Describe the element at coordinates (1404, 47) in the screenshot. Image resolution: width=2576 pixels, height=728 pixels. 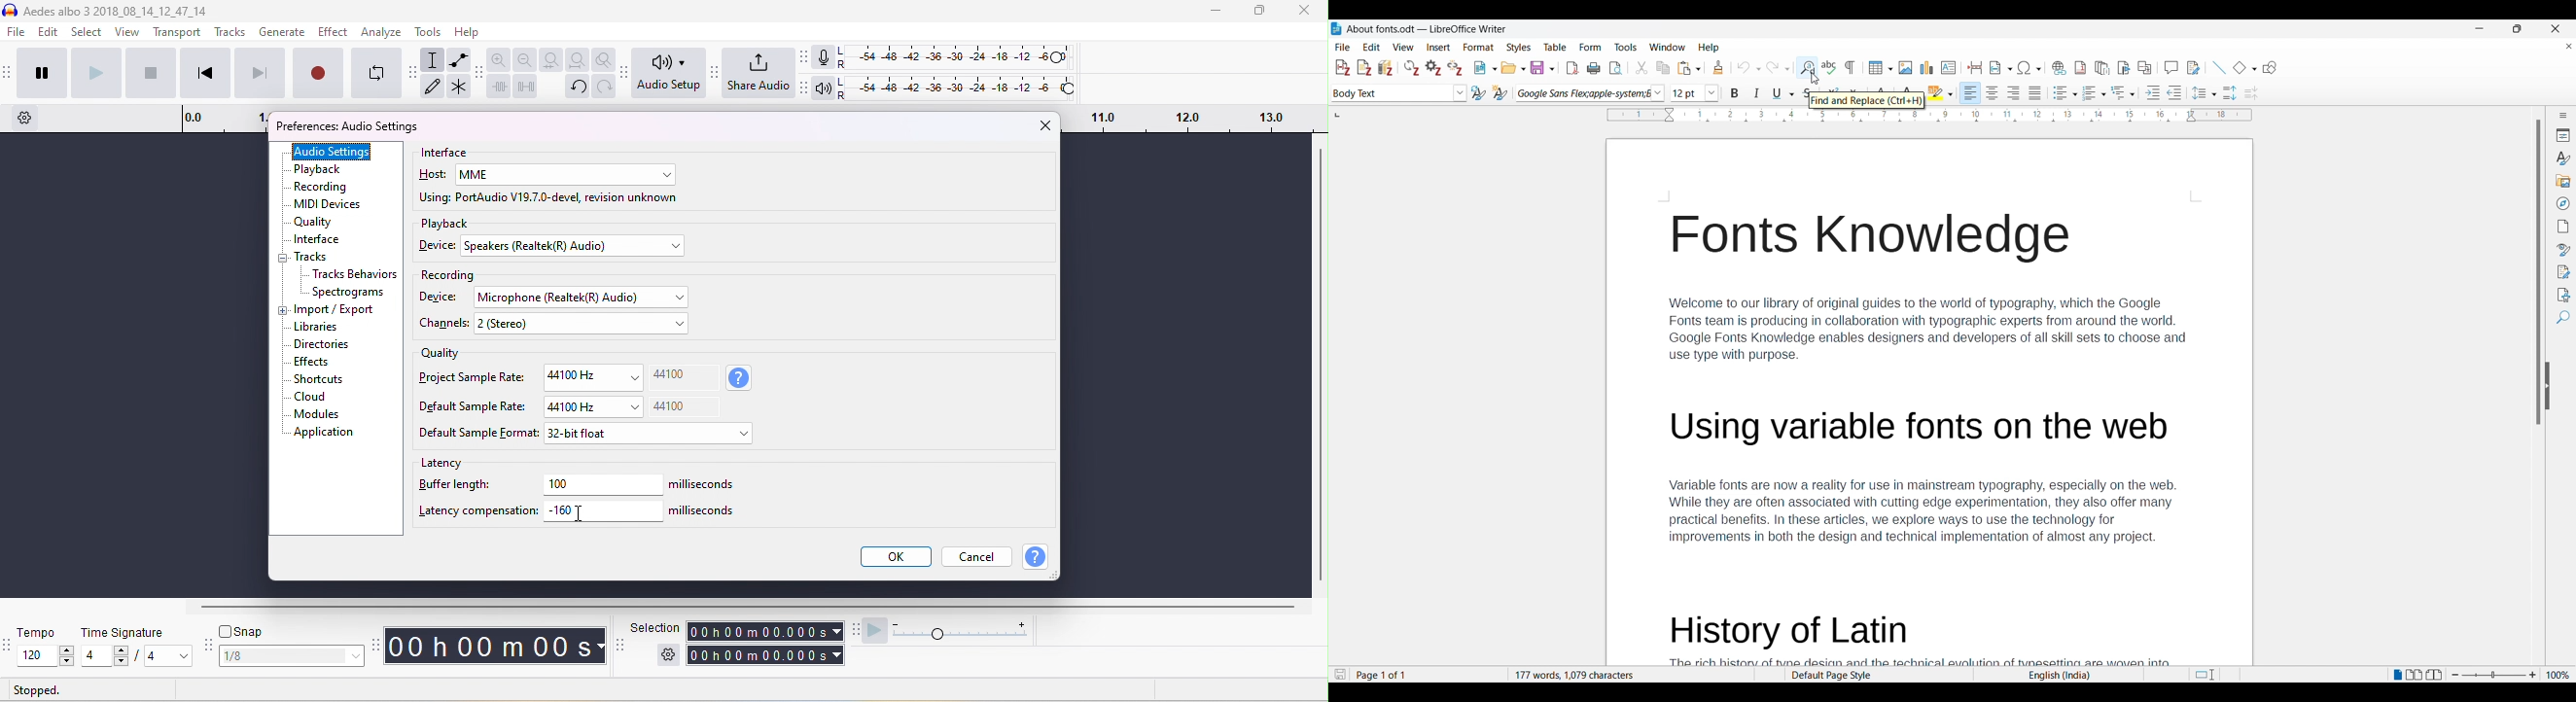
I see `View menu` at that location.